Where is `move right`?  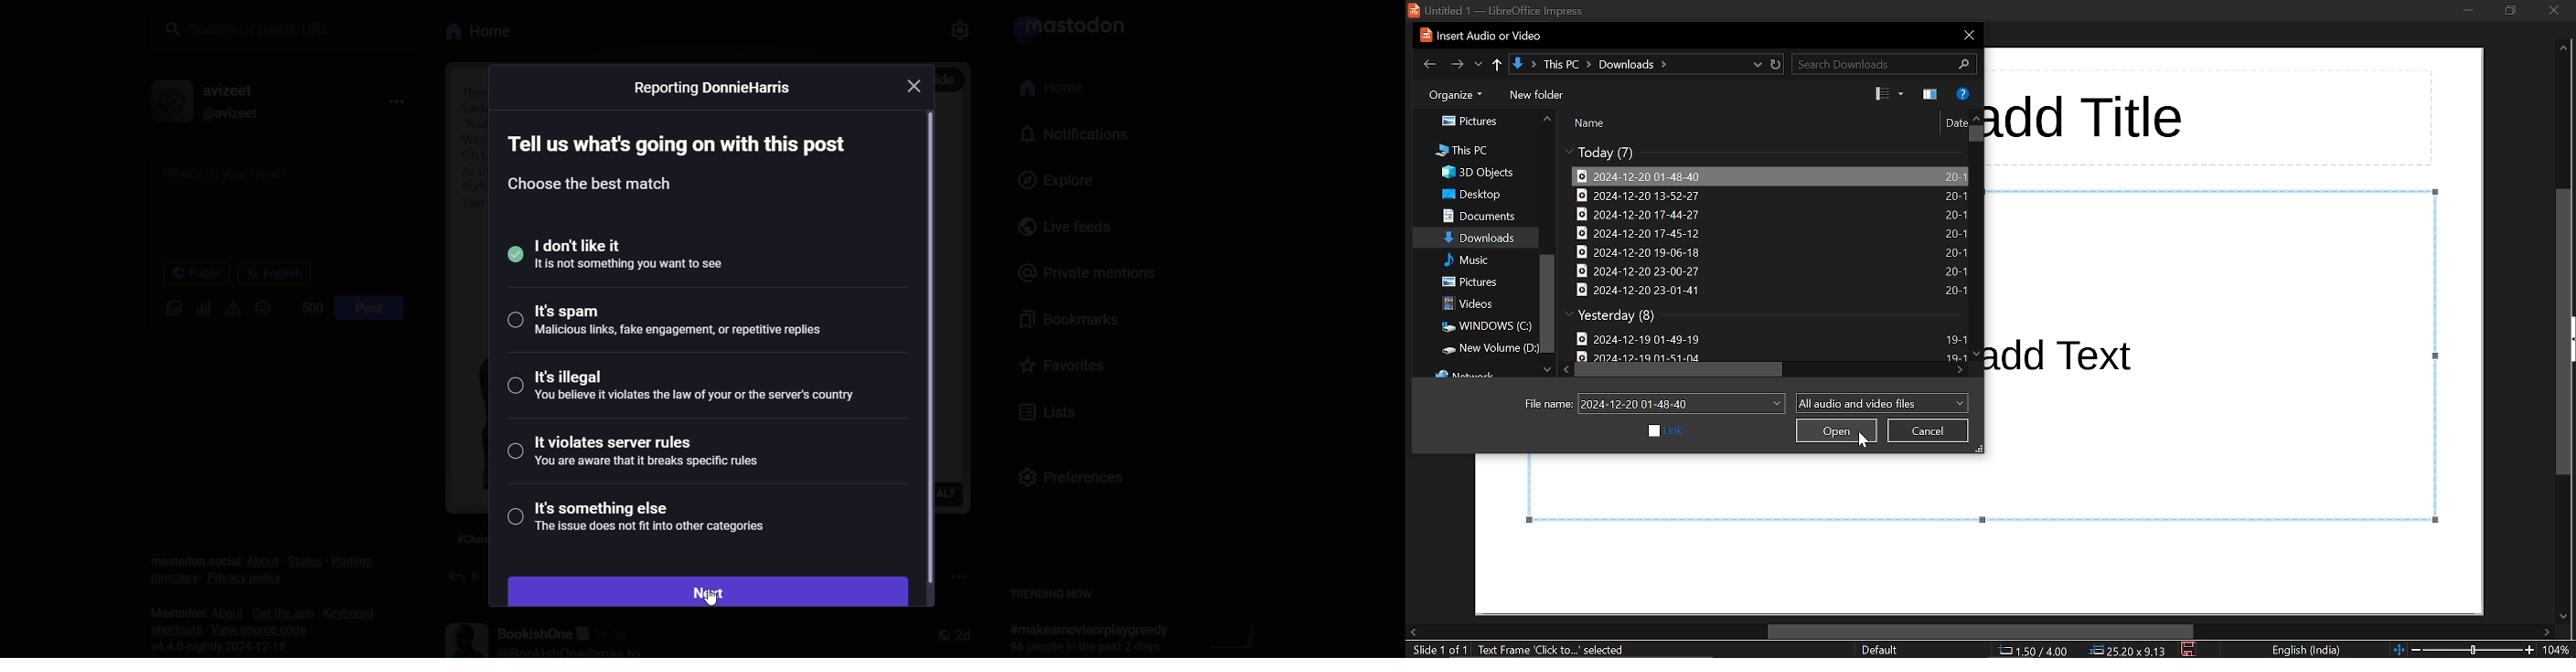
move right is located at coordinates (2548, 631).